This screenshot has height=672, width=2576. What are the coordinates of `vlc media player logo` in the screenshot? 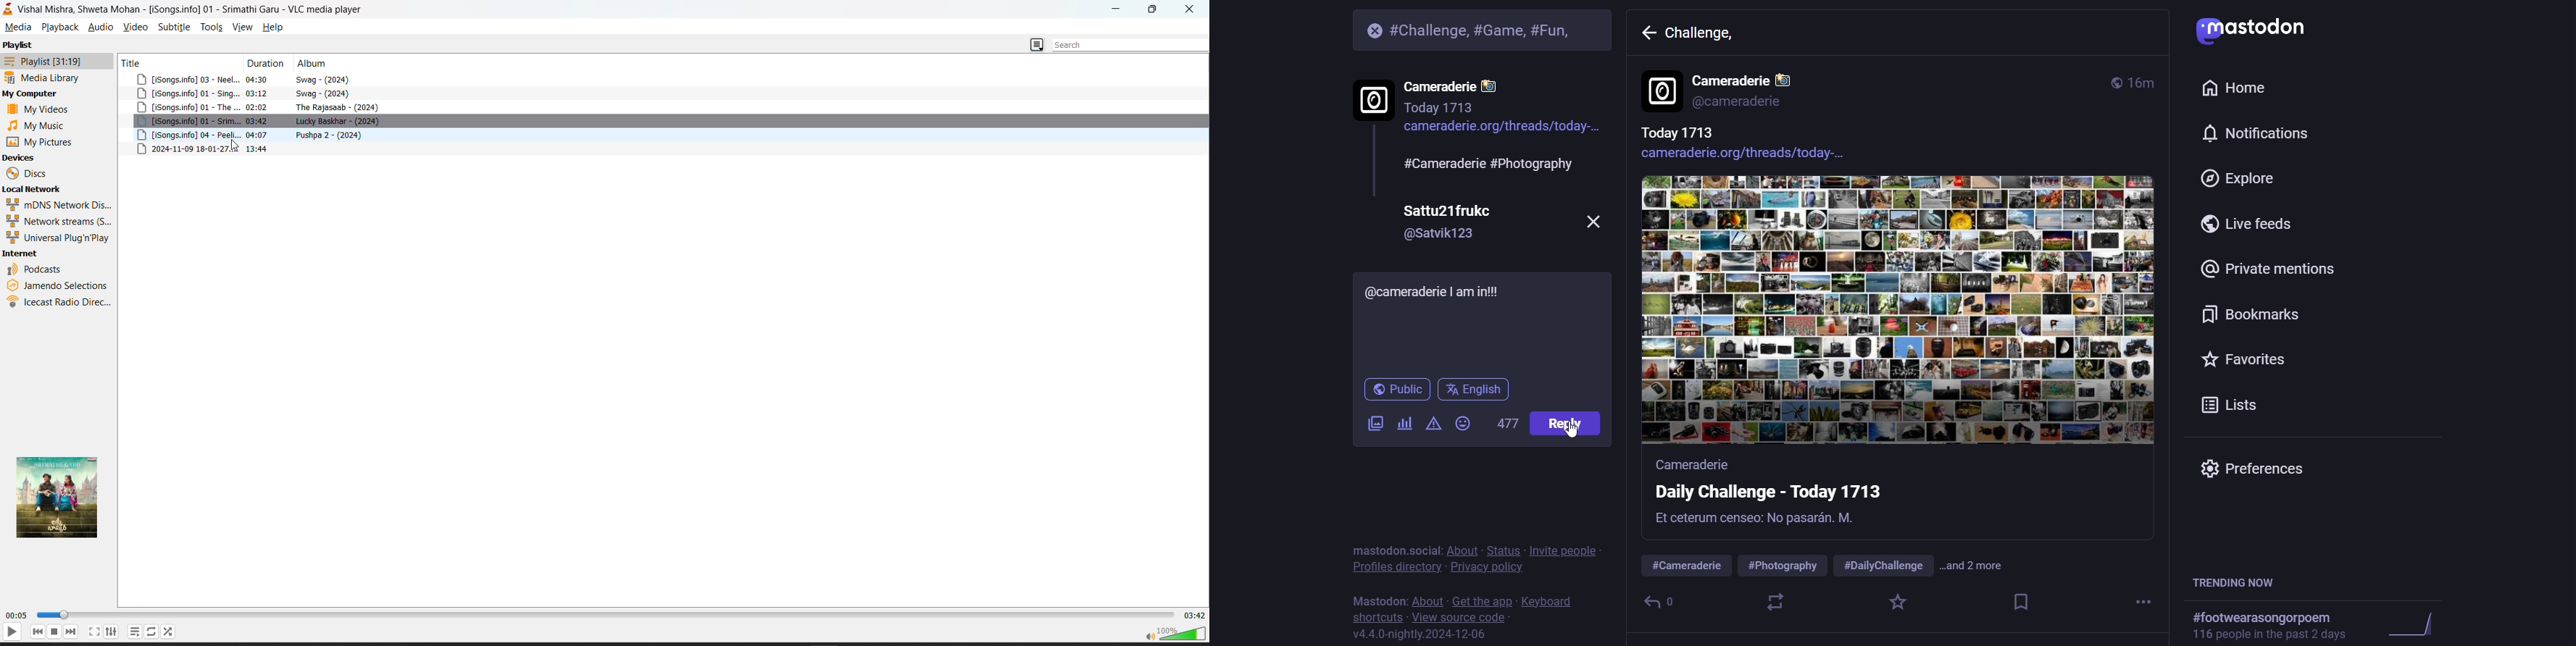 It's located at (8, 8).